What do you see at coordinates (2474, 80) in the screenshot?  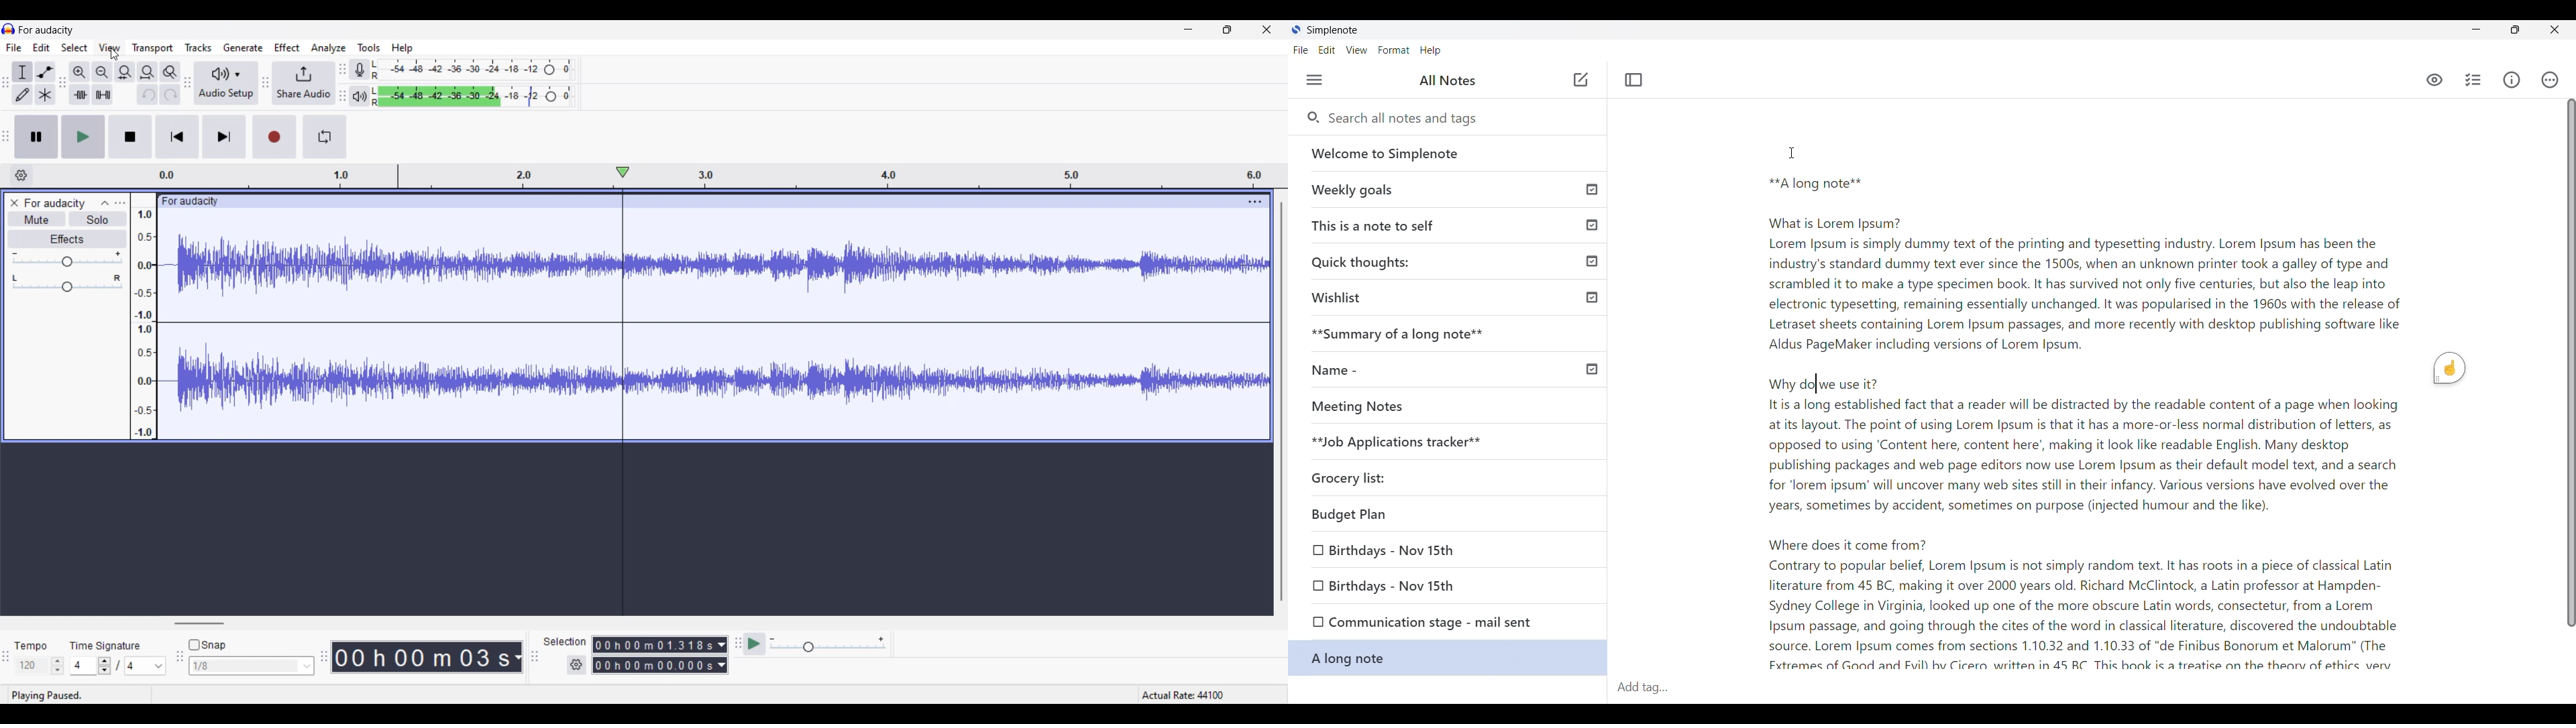 I see `Insert checklist` at bounding box center [2474, 80].